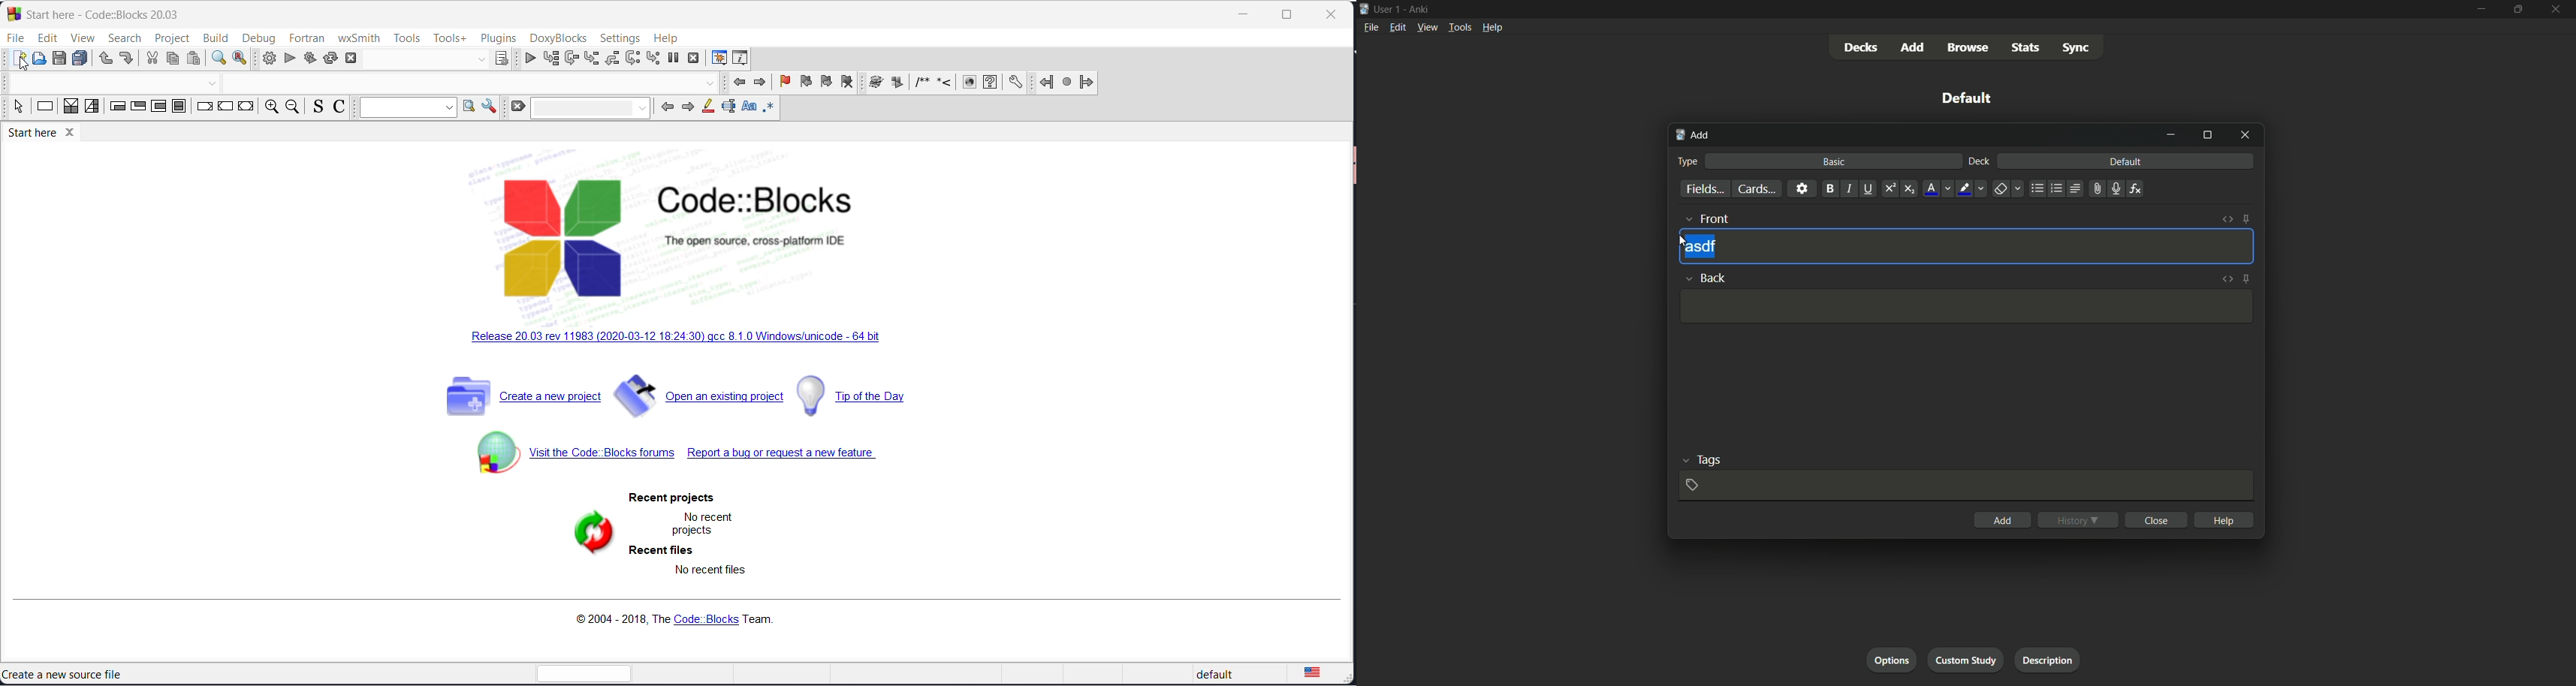 This screenshot has width=2576, height=700. Describe the element at coordinates (712, 573) in the screenshot. I see `no recent files` at that location.